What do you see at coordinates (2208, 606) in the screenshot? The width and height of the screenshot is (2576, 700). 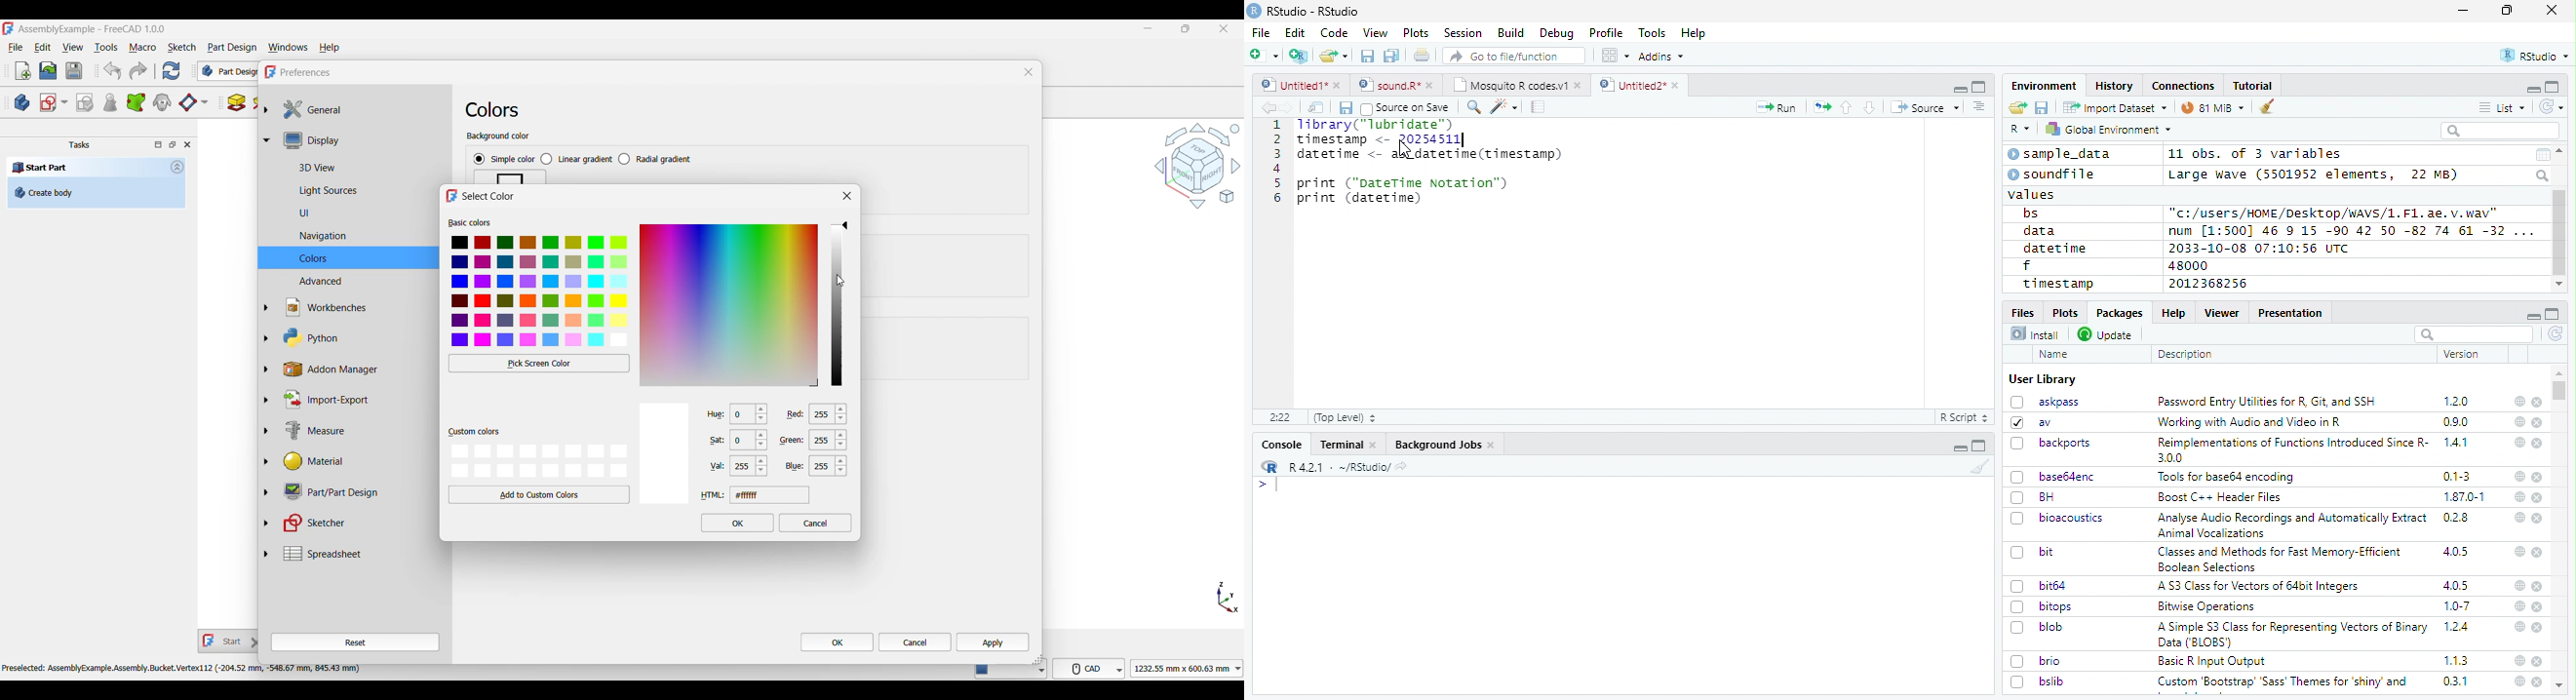 I see `Bitwise Operations` at bounding box center [2208, 606].